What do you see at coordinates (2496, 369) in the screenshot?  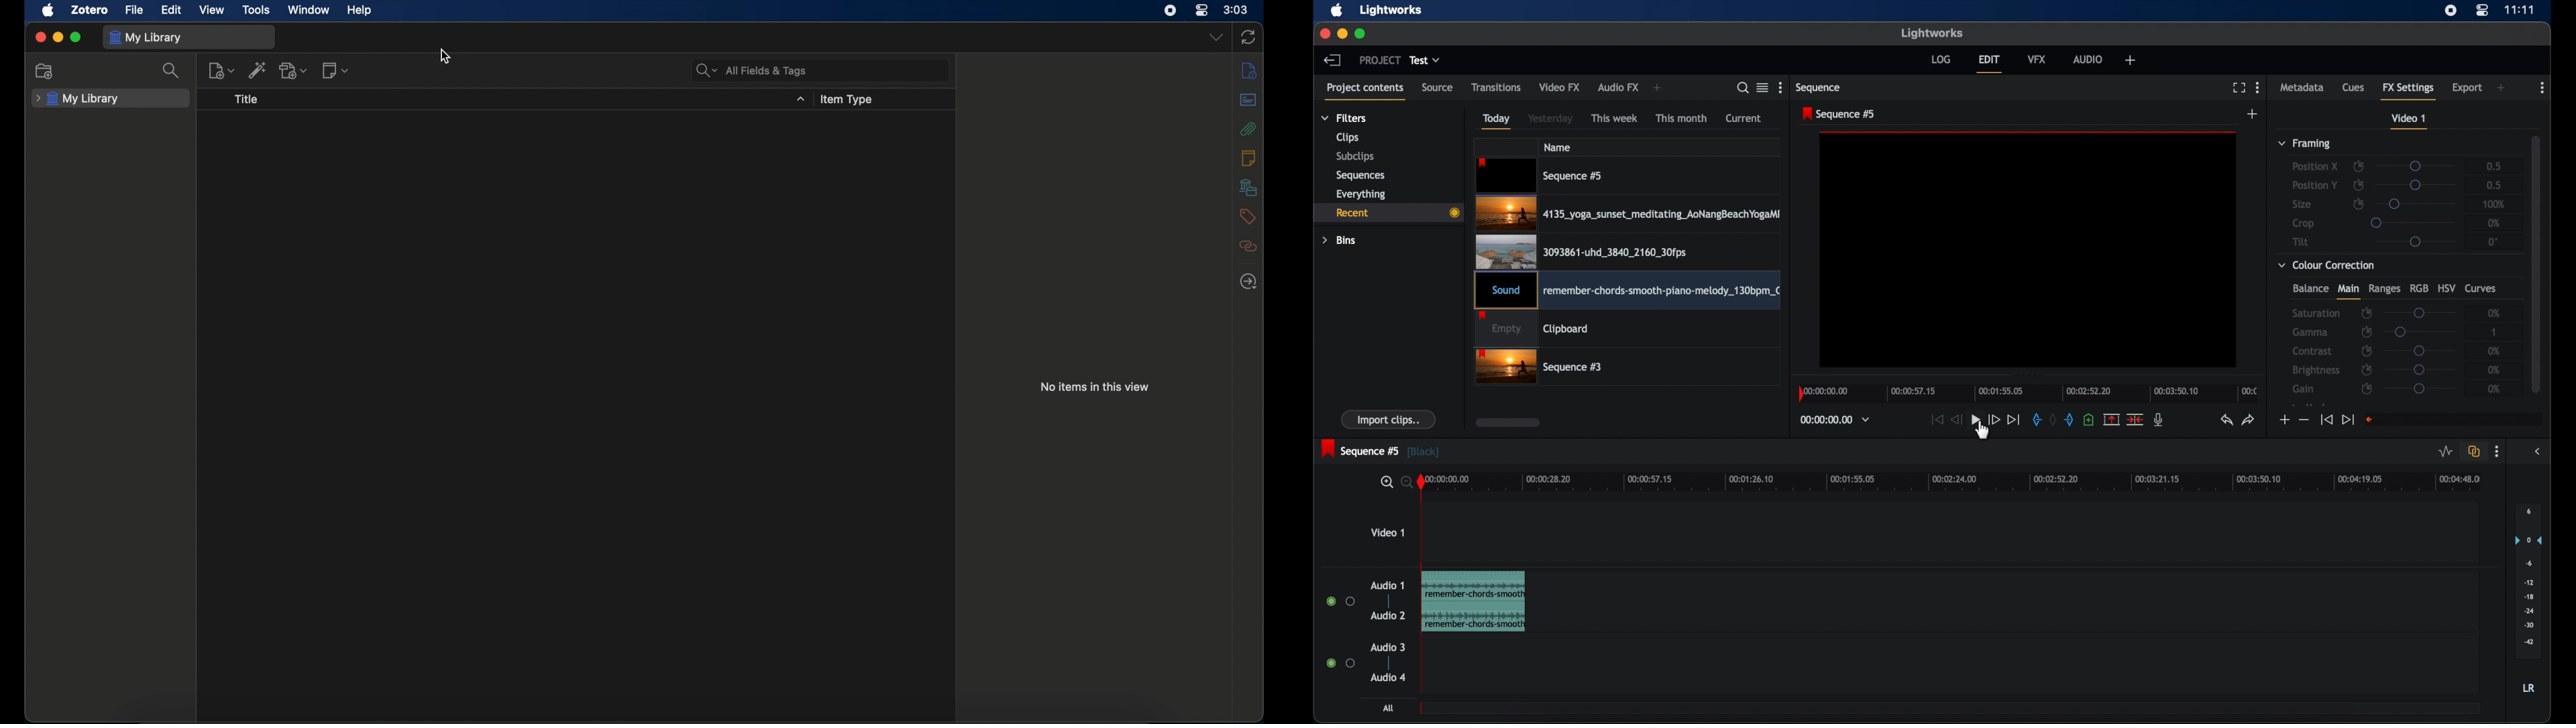 I see `0%` at bounding box center [2496, 369].